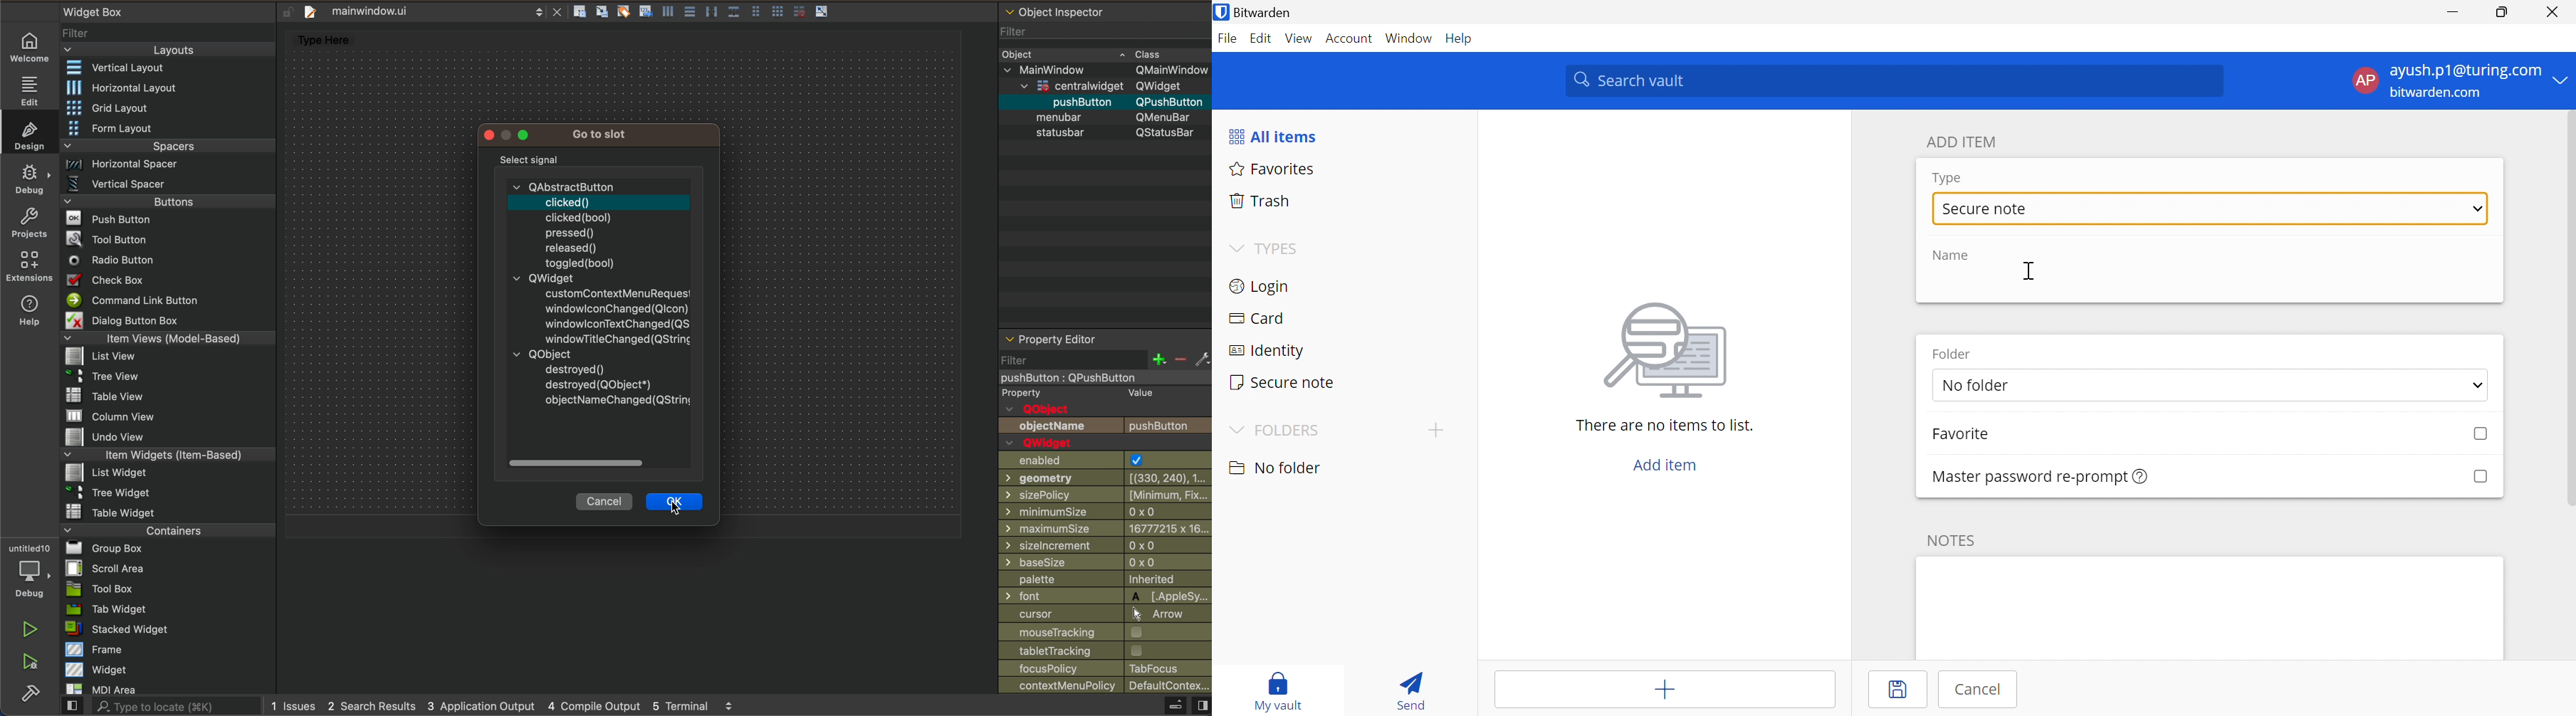  What do you see at coordinates (1261, 37) in the screenshot?
I see `Edit` at bounding box center [1261, 37].